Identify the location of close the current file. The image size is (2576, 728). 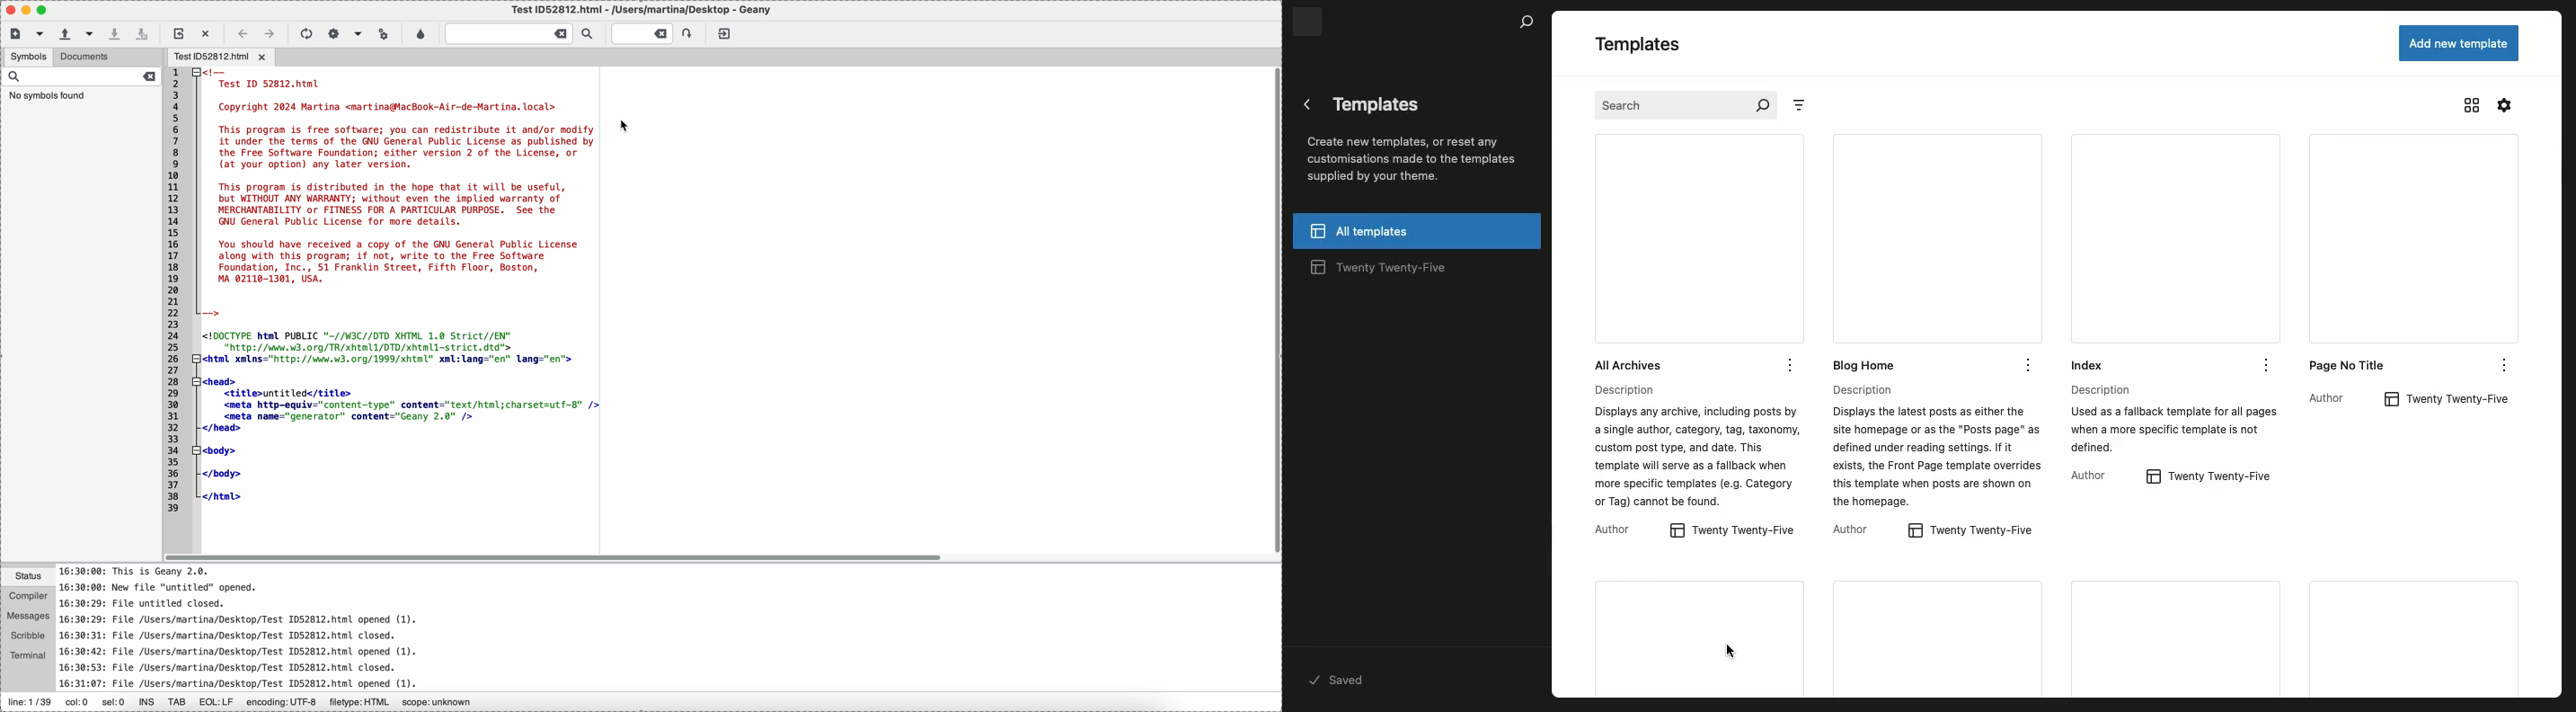
(205, 32).